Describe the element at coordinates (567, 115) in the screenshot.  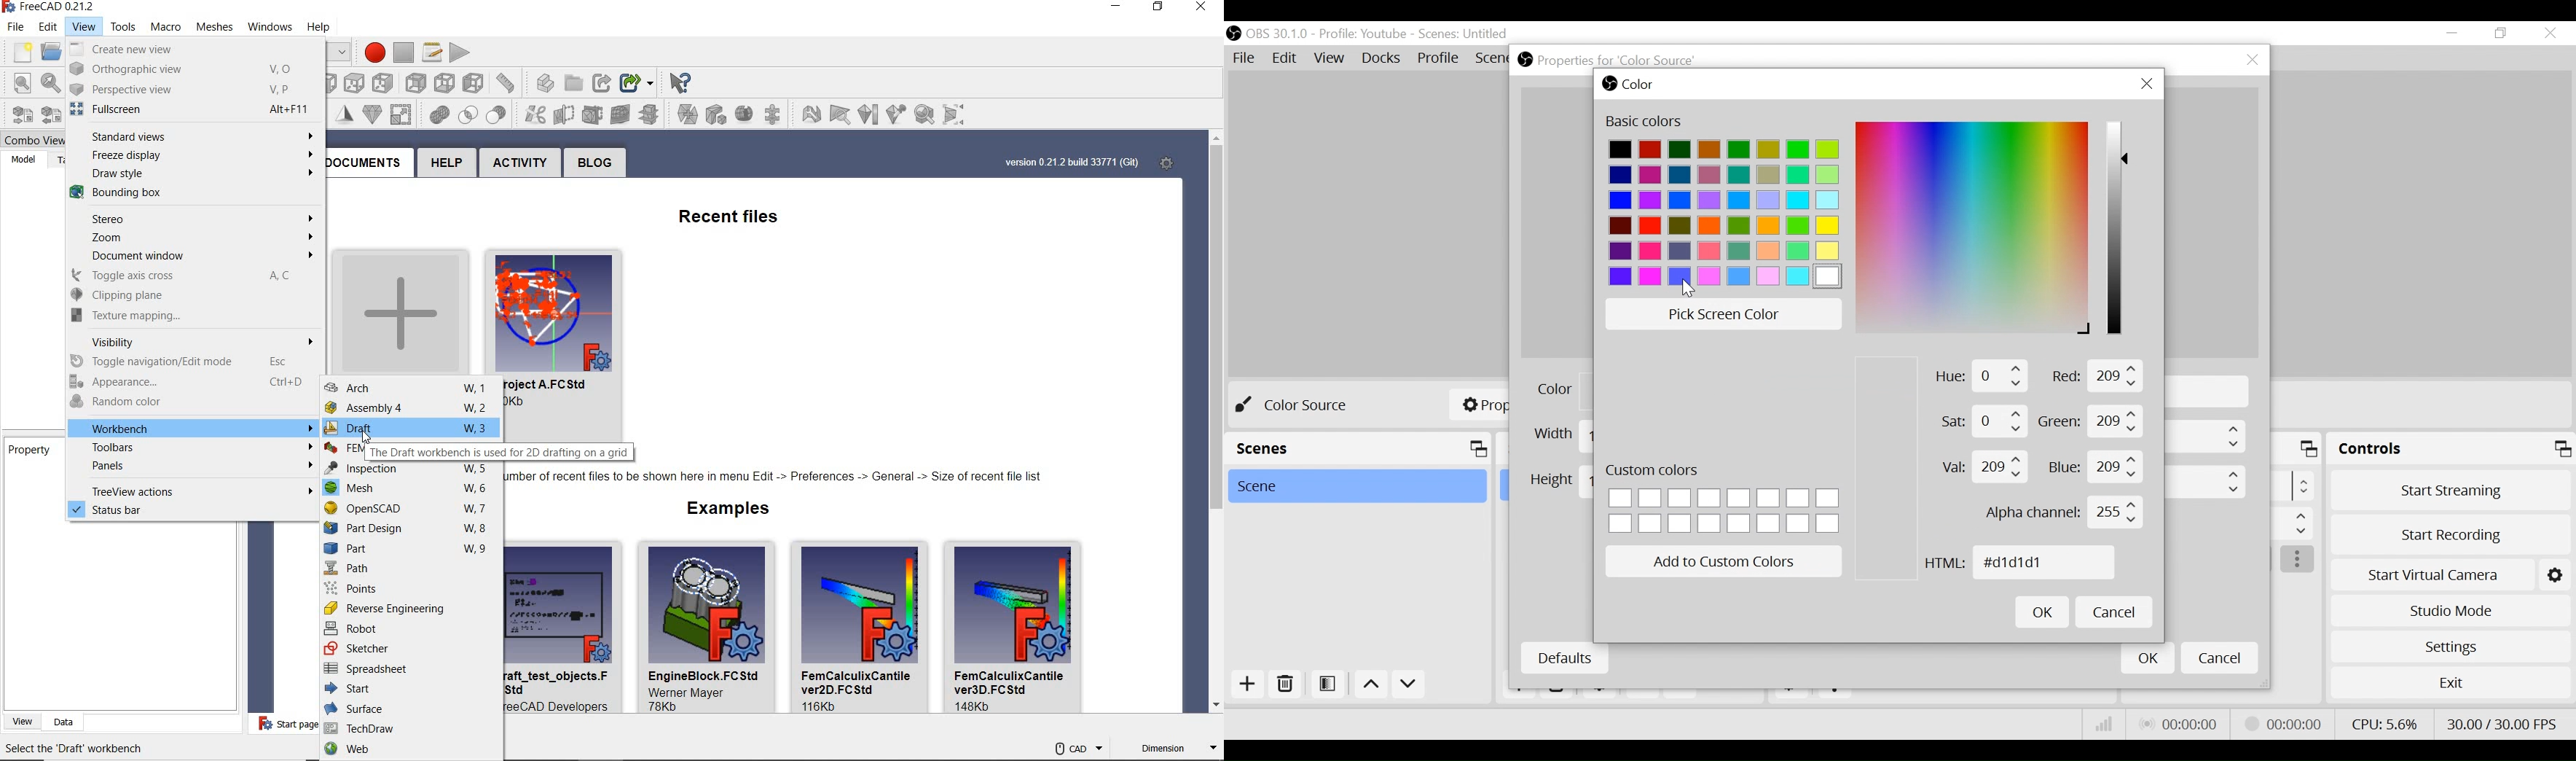
I see `trim mesh with a plane` at that location.